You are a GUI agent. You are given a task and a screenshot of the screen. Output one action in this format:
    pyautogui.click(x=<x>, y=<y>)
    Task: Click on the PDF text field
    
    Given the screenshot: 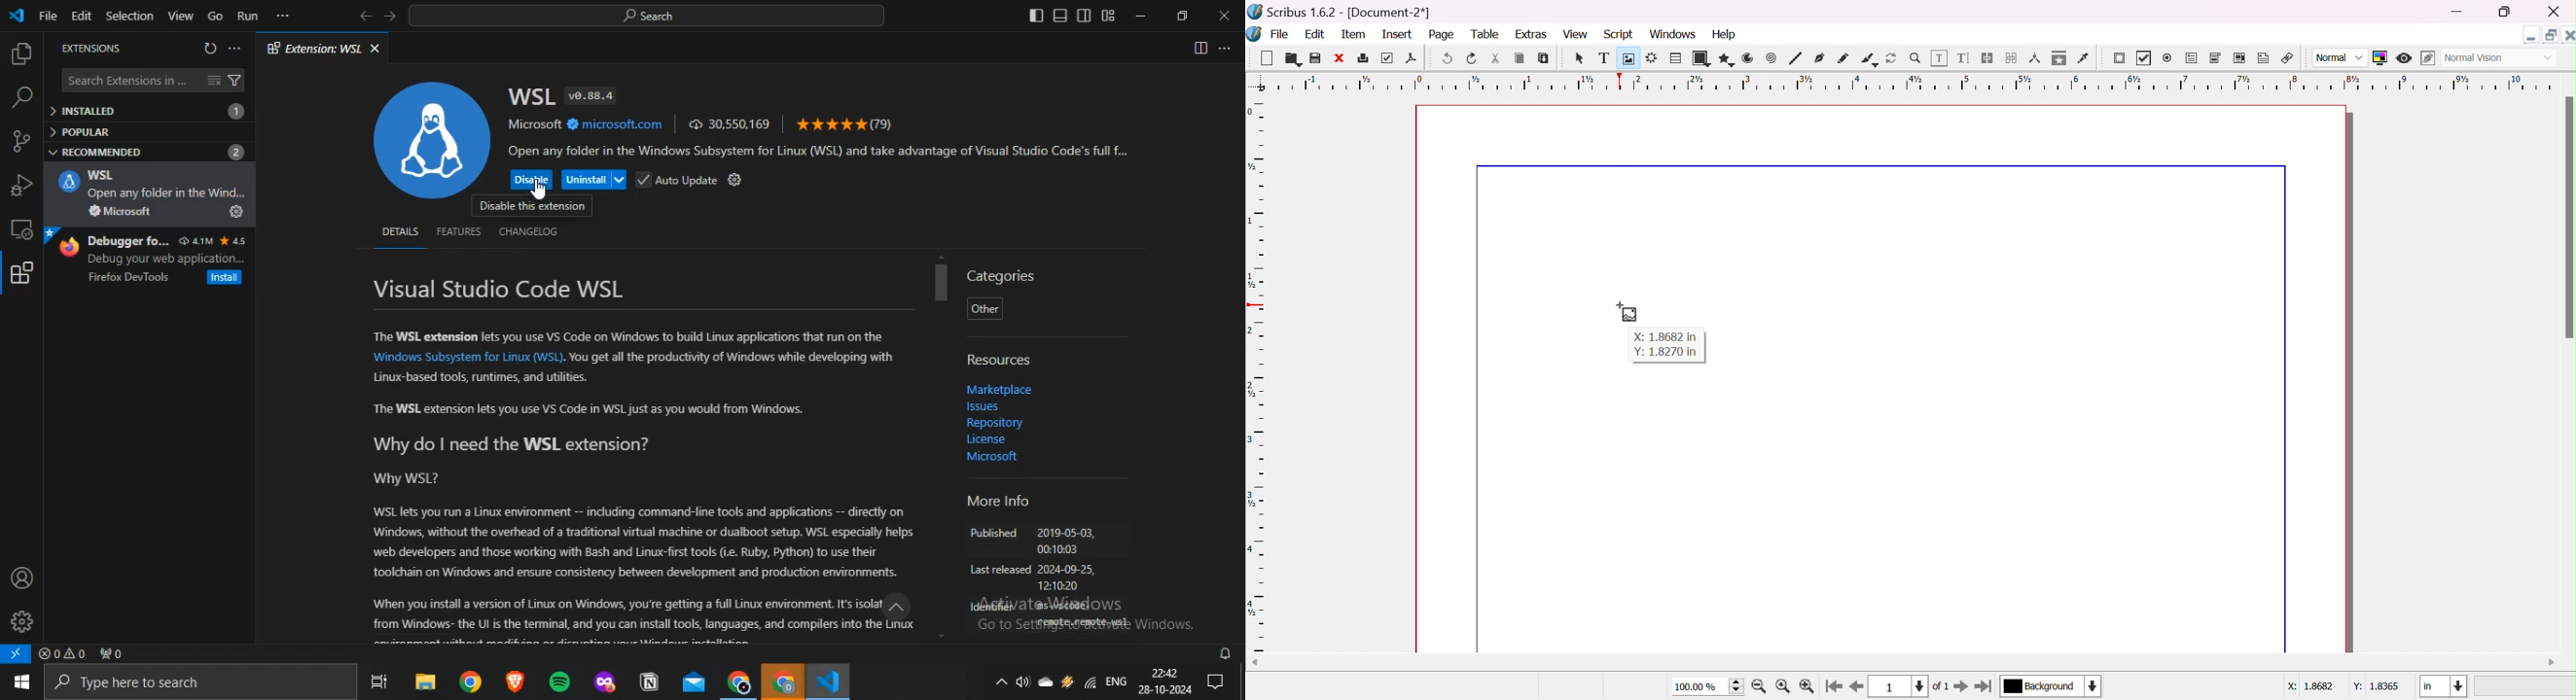 What is the action you would take?
    pyautogui.click(x=2192, y=58)
    